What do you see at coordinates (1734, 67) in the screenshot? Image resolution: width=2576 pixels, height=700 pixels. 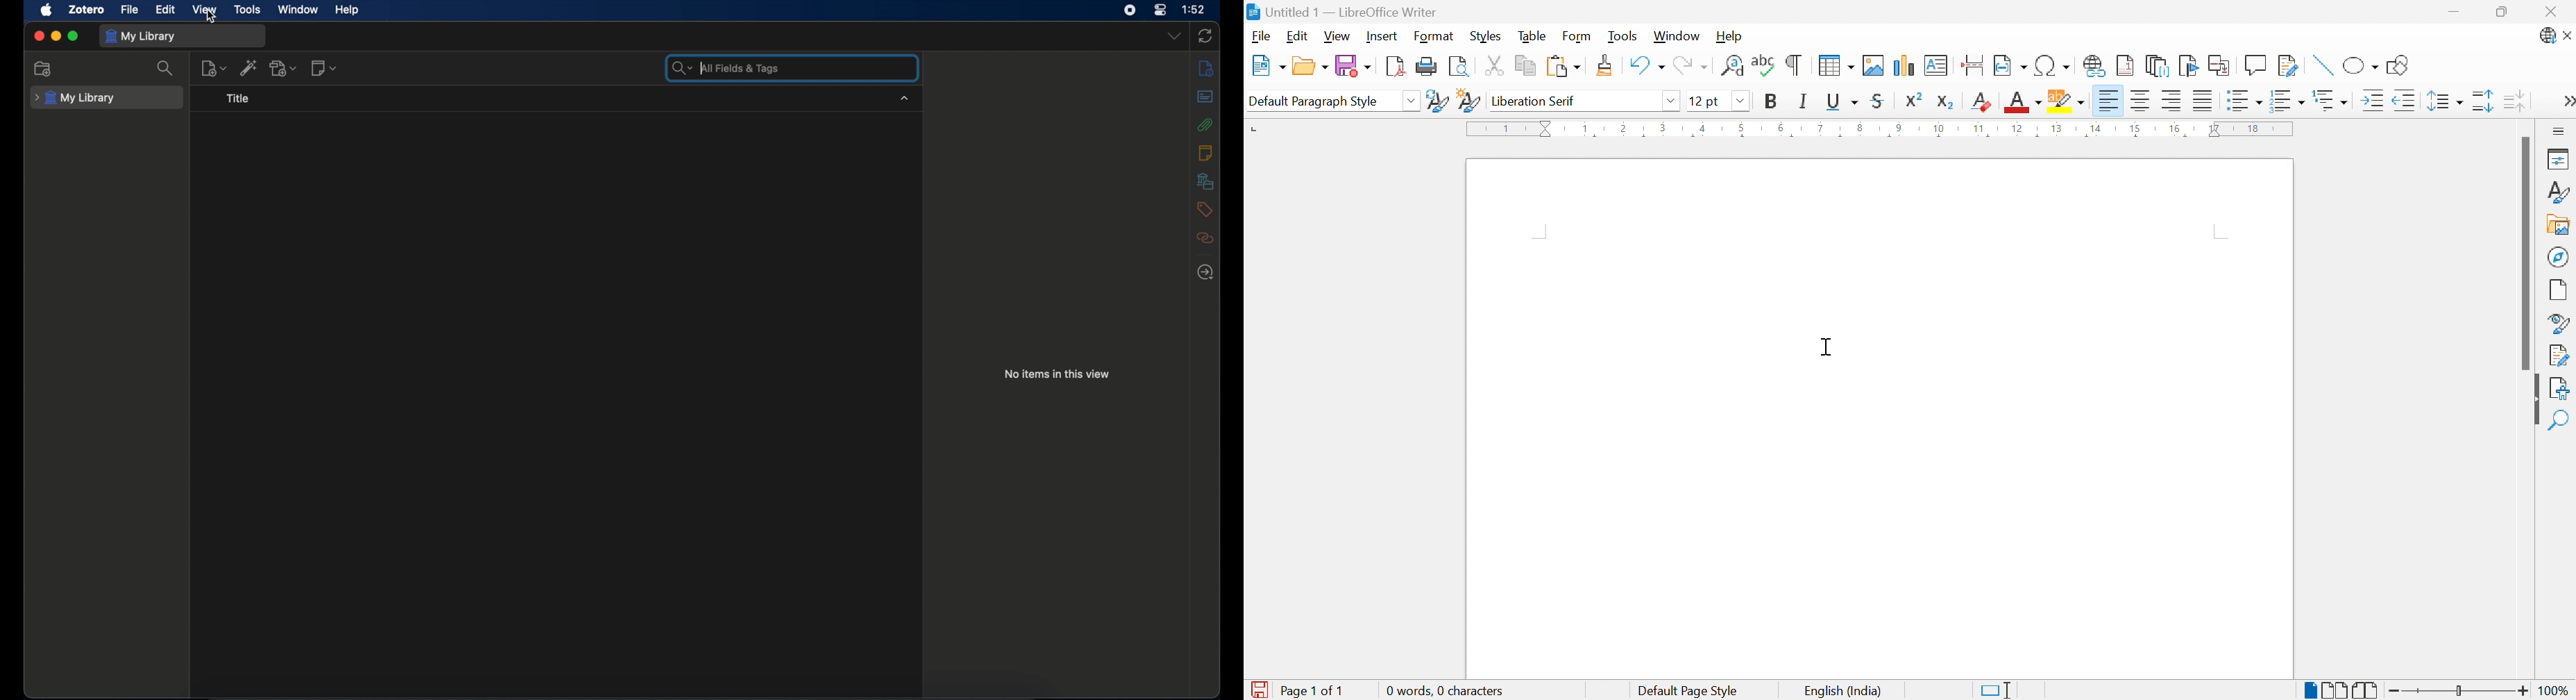 I see `` at bounding box center [1734, 67].